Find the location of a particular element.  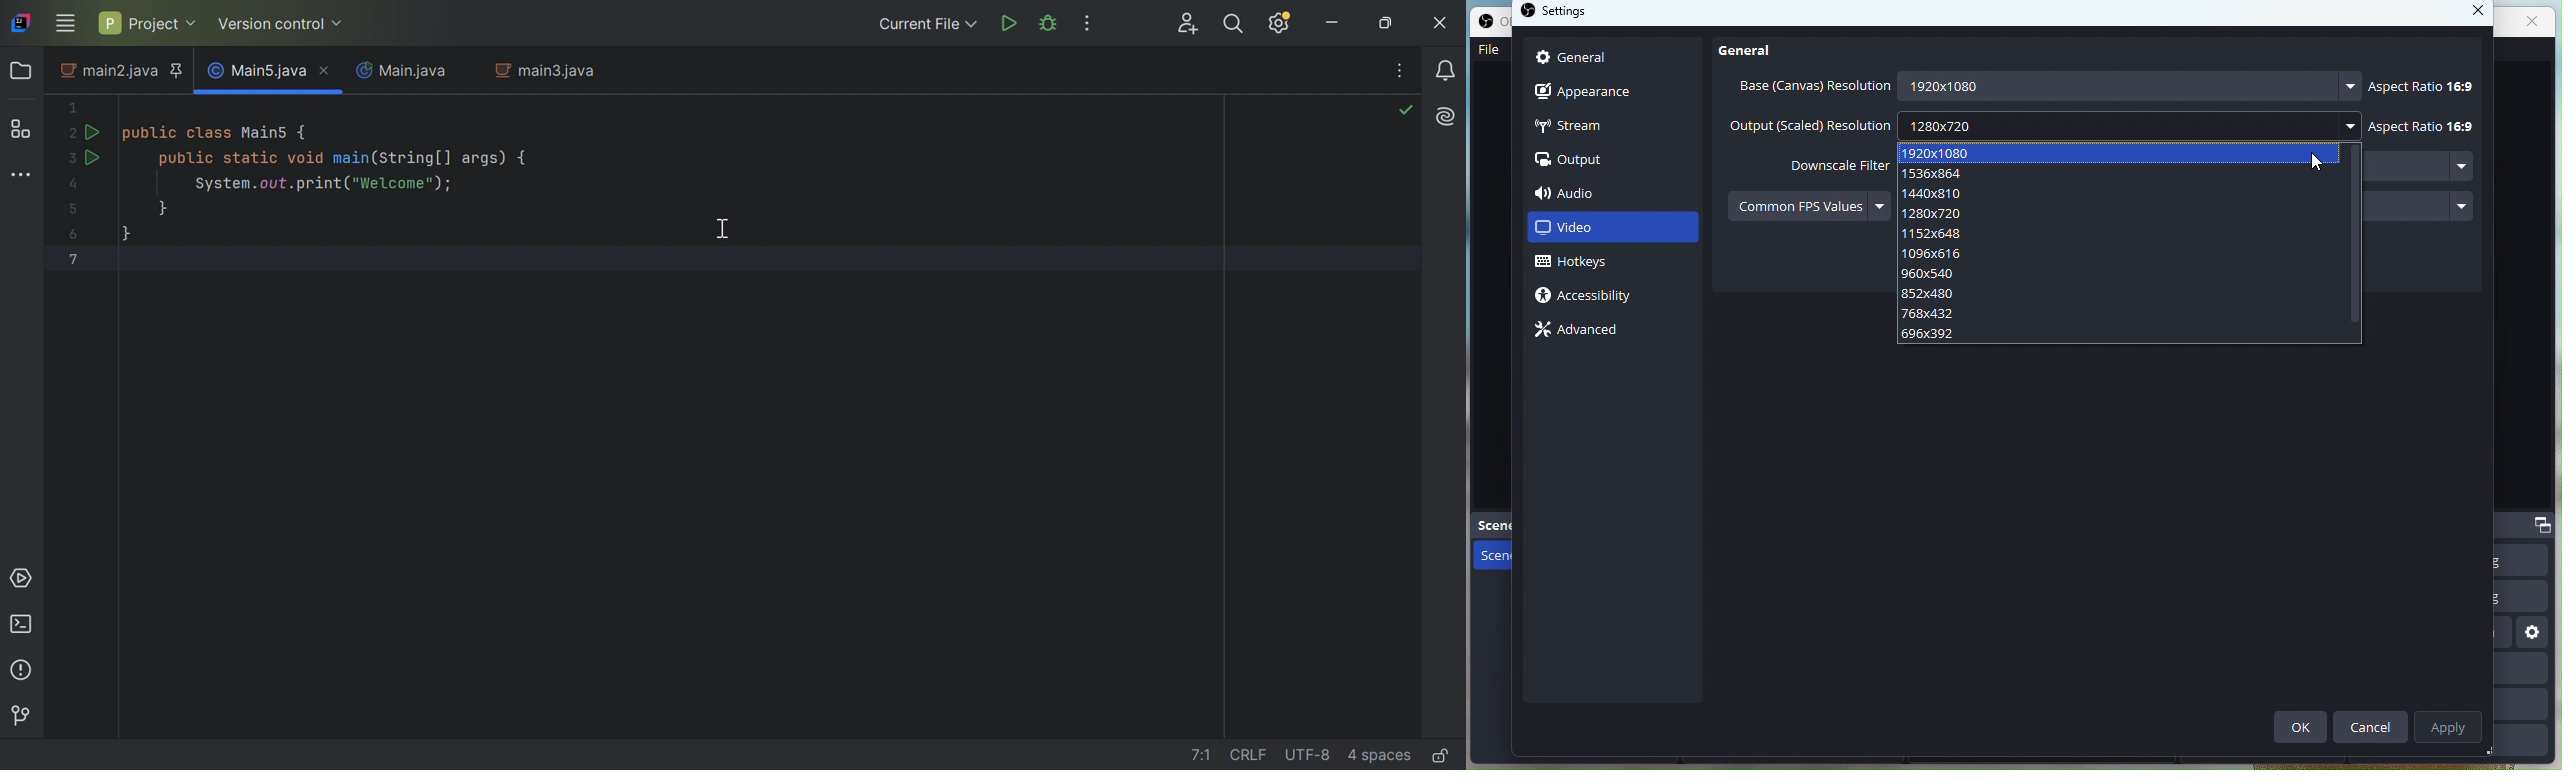

Downscale Filter is located at coordinates (1824, 164).